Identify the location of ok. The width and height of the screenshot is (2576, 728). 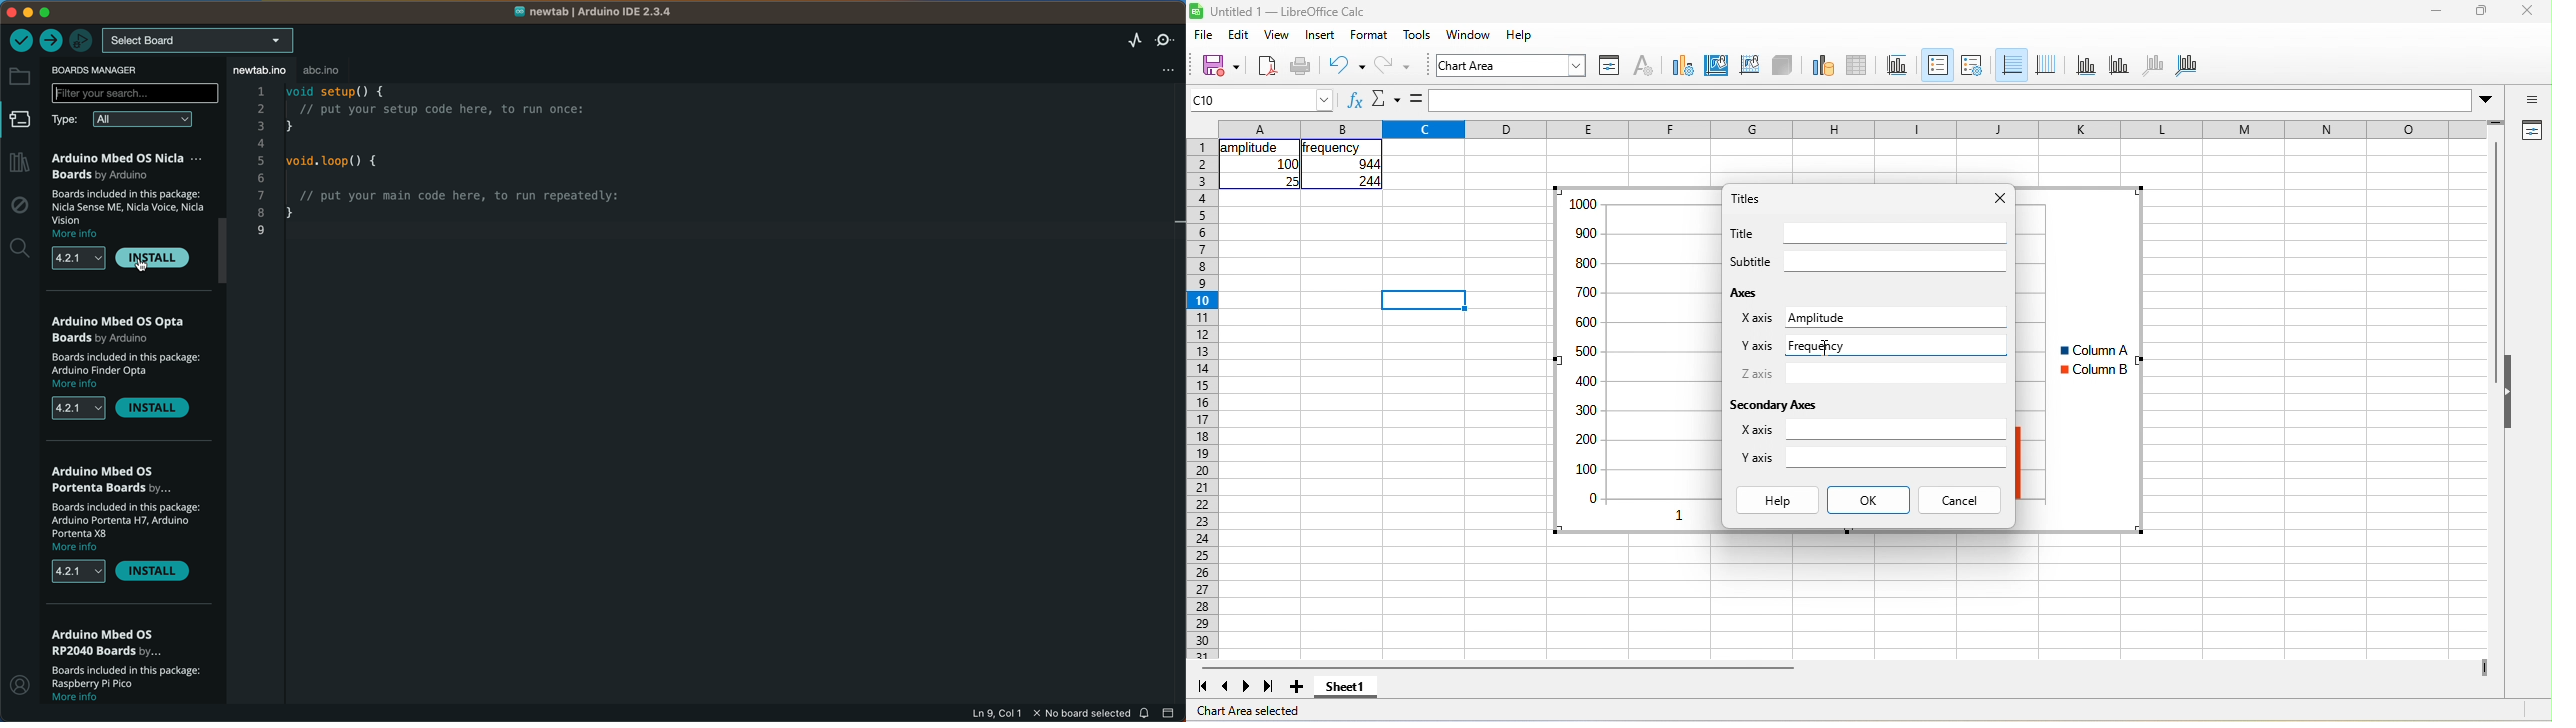
(1869, 500).